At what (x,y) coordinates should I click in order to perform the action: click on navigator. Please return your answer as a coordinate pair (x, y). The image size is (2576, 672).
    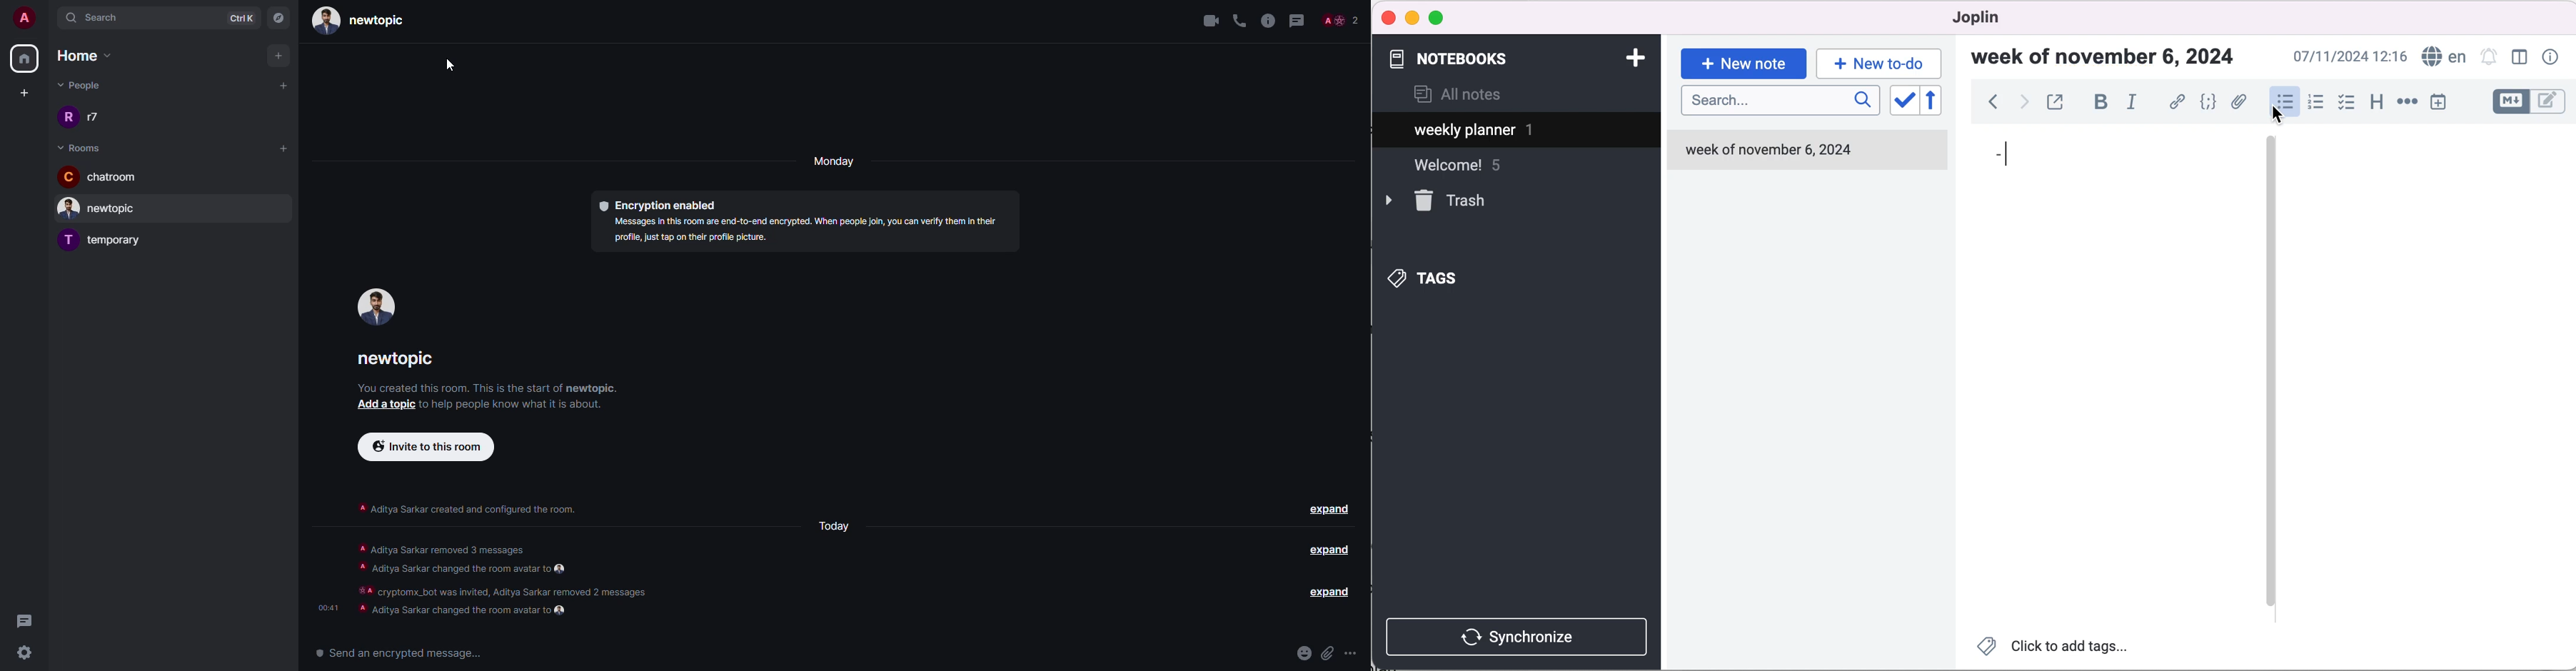
    Looking at the image, I should click on (278, 16).